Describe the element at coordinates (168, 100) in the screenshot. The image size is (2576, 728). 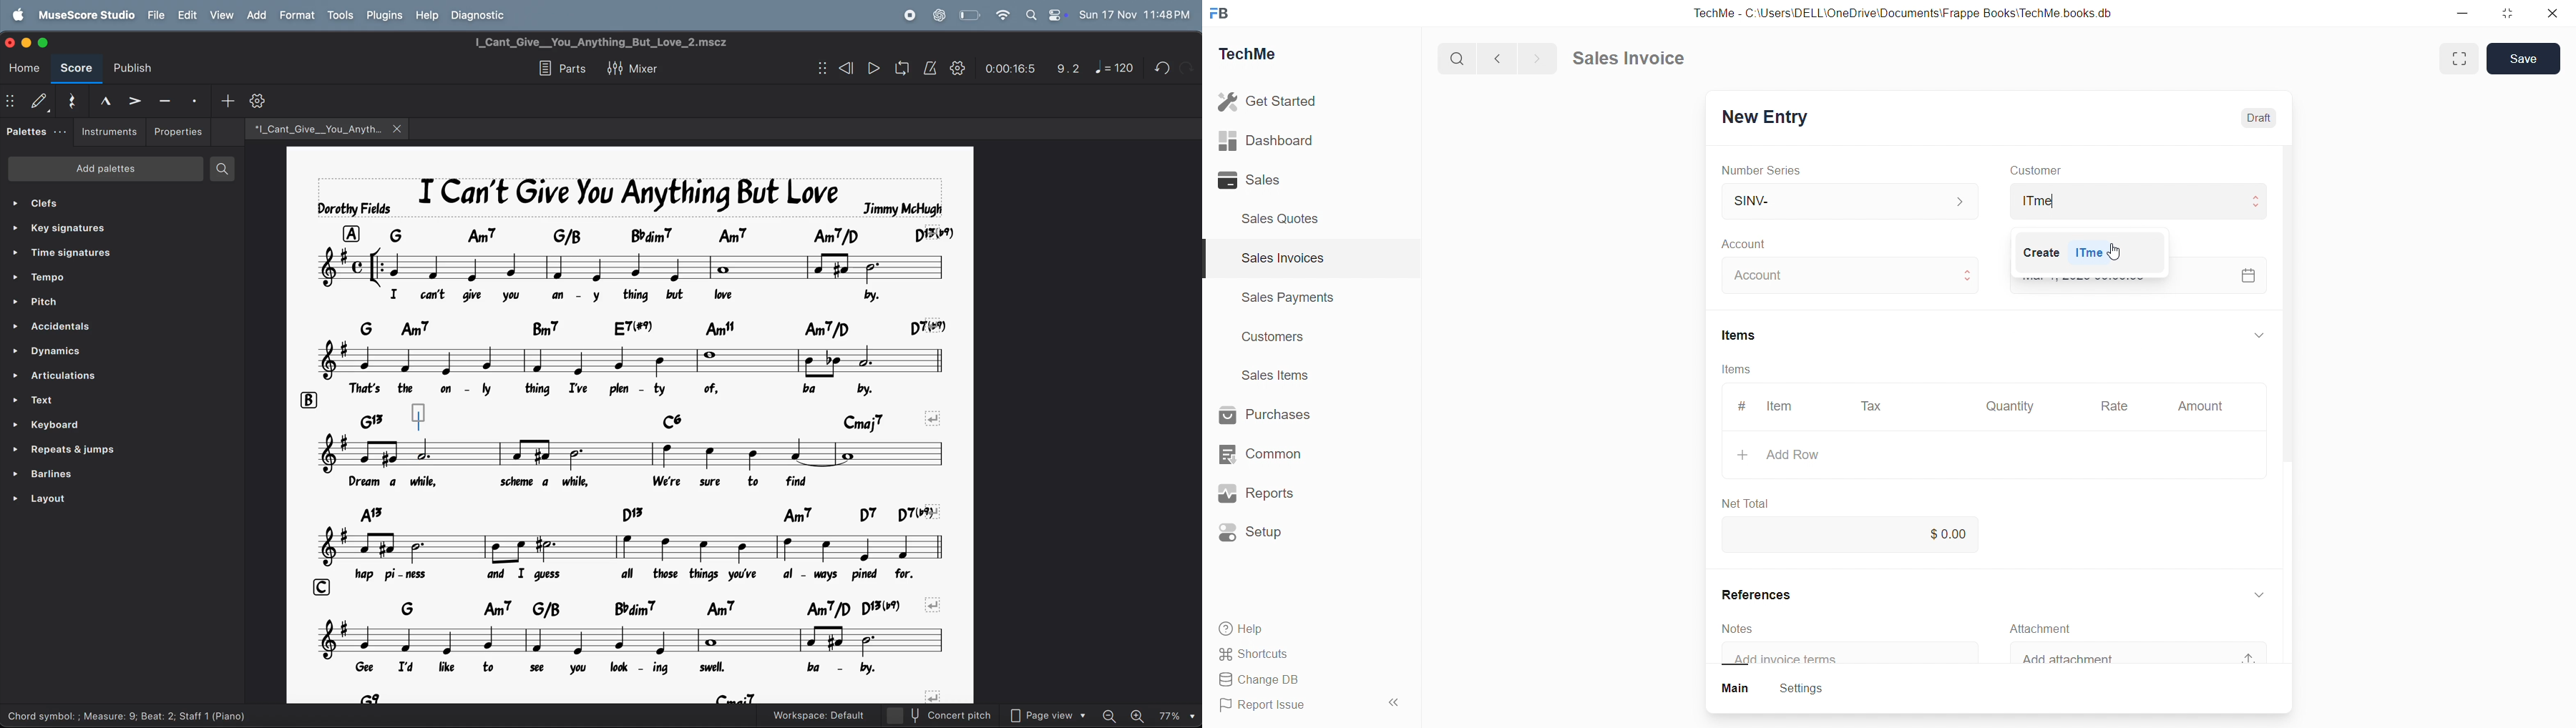
I see `tenuto` at that location.